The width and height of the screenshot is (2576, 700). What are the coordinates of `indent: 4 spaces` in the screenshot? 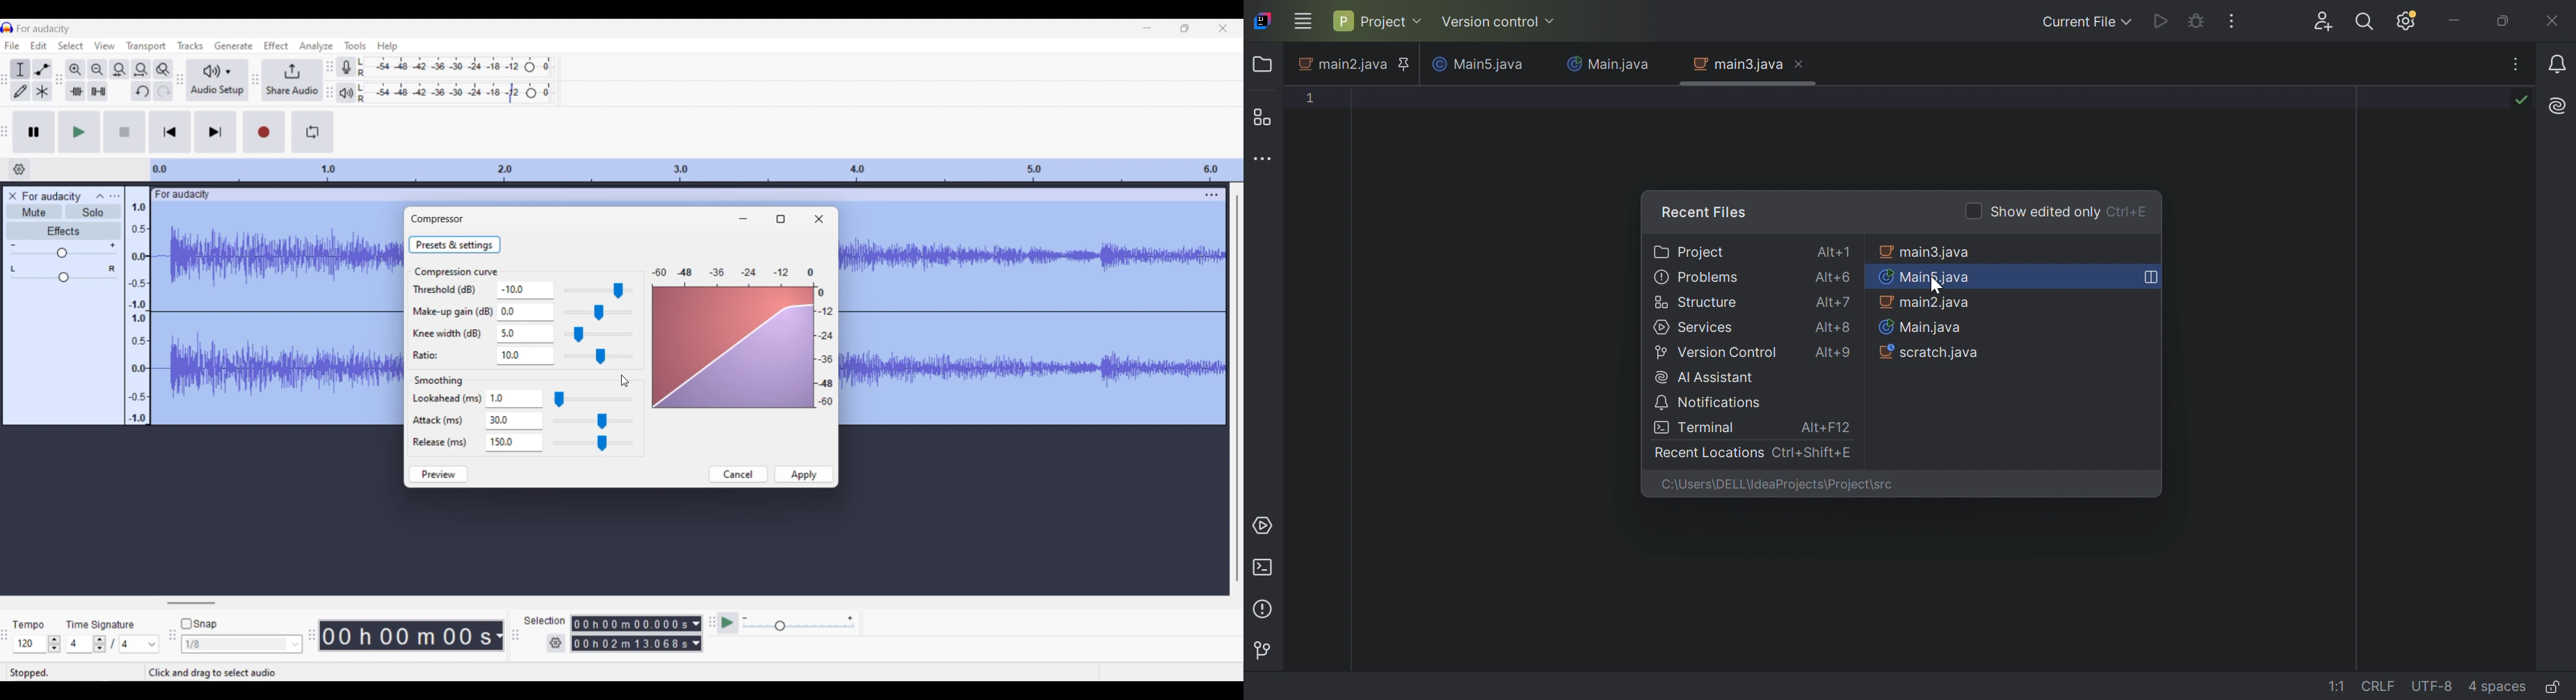 It's located at (2498, 687).